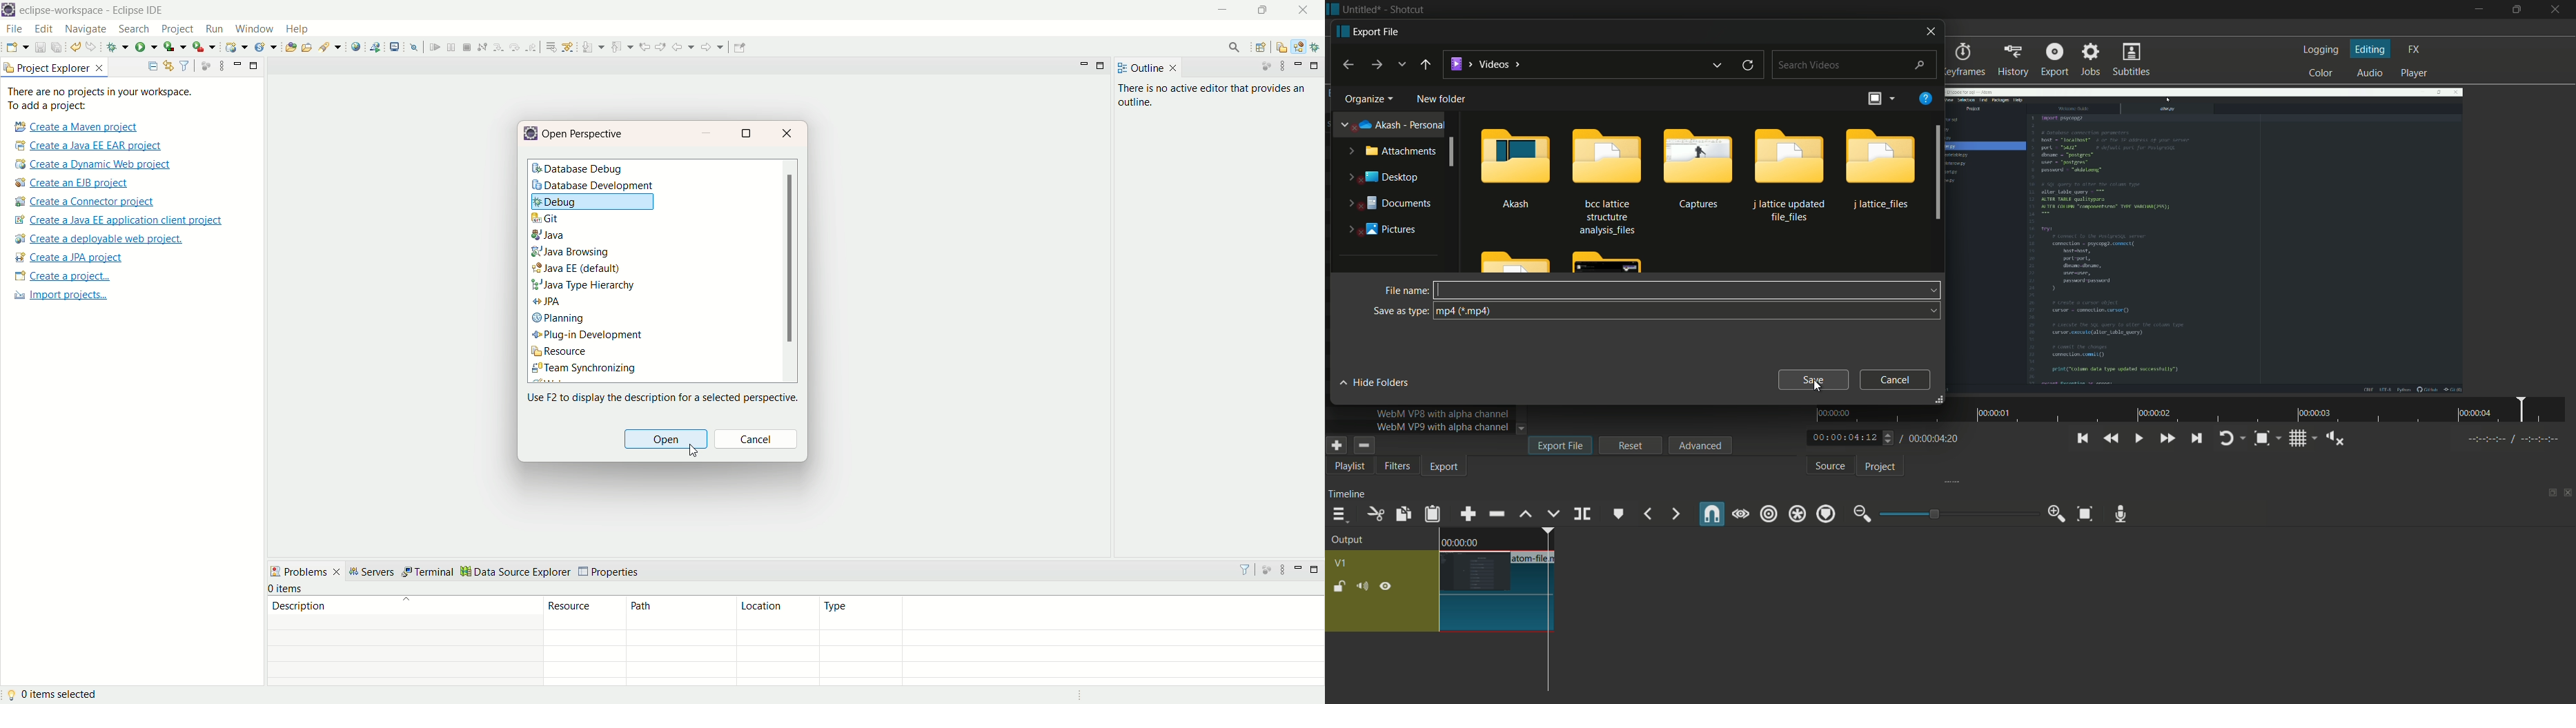 The width and height of the screenshot is (2576, 728). What do you see at coordinates (1261, 47) in the screenshot?
I see `open perspective` at bounding box center [1261, 47].